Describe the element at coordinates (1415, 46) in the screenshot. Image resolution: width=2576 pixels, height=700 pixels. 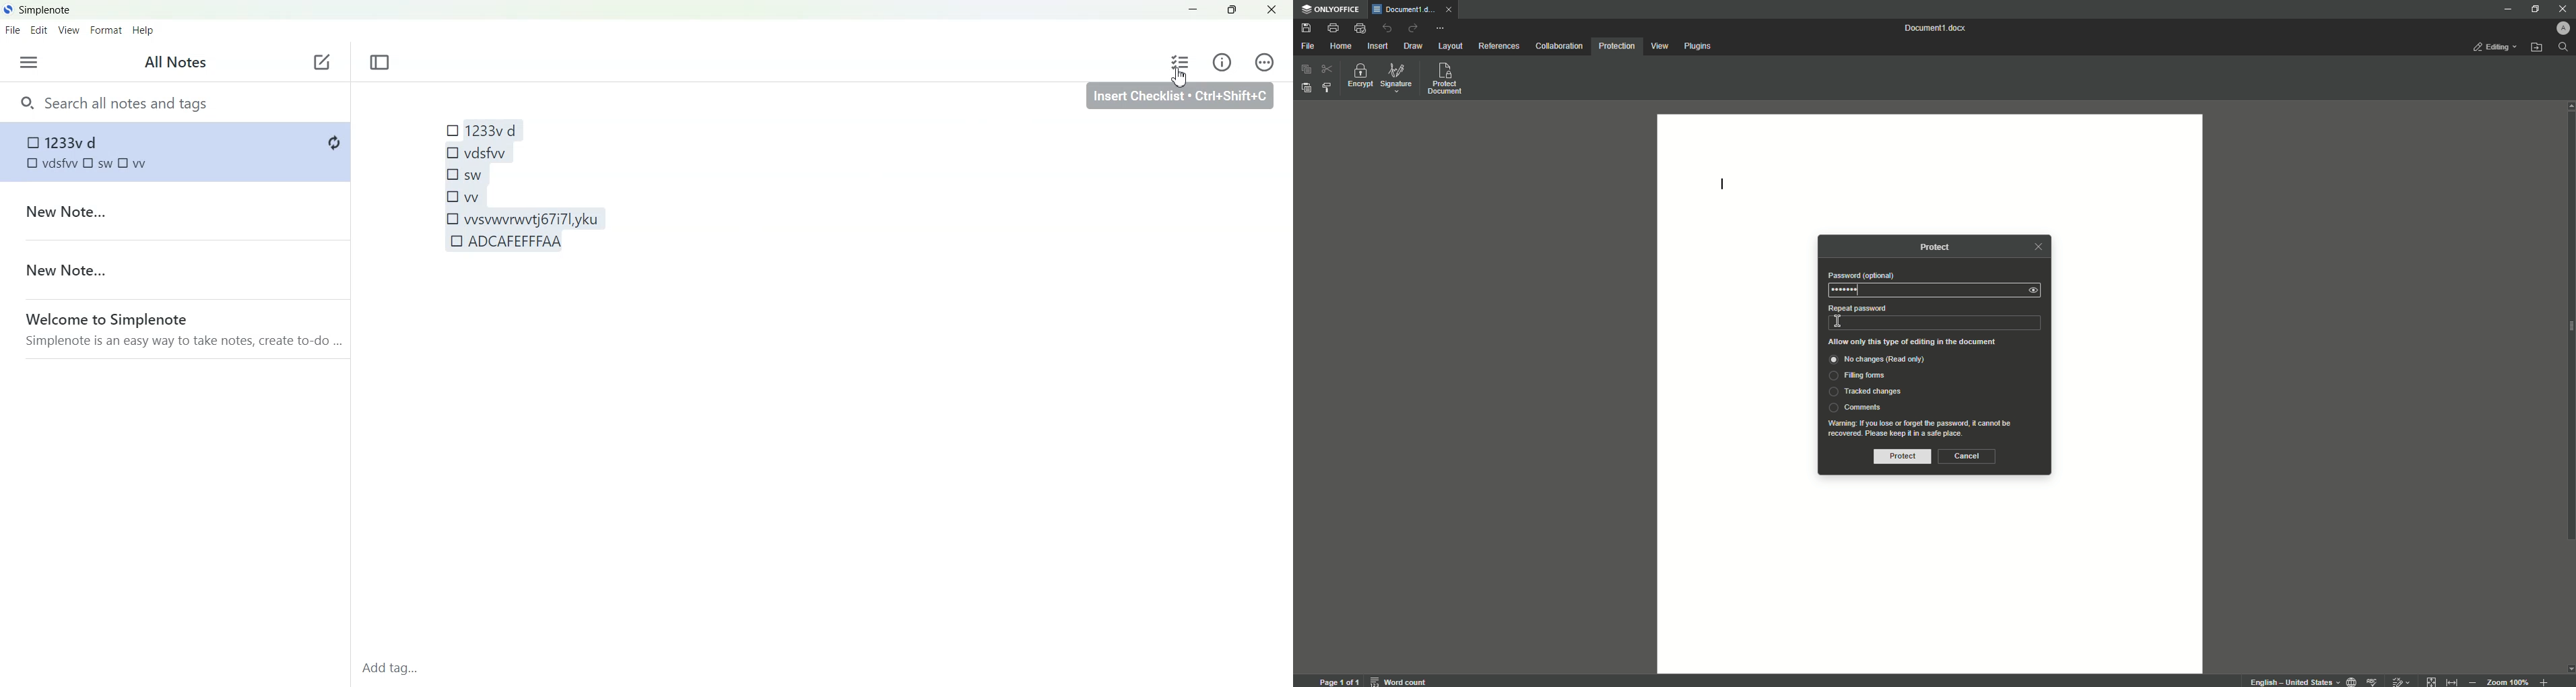
I see `Draw` at that location.